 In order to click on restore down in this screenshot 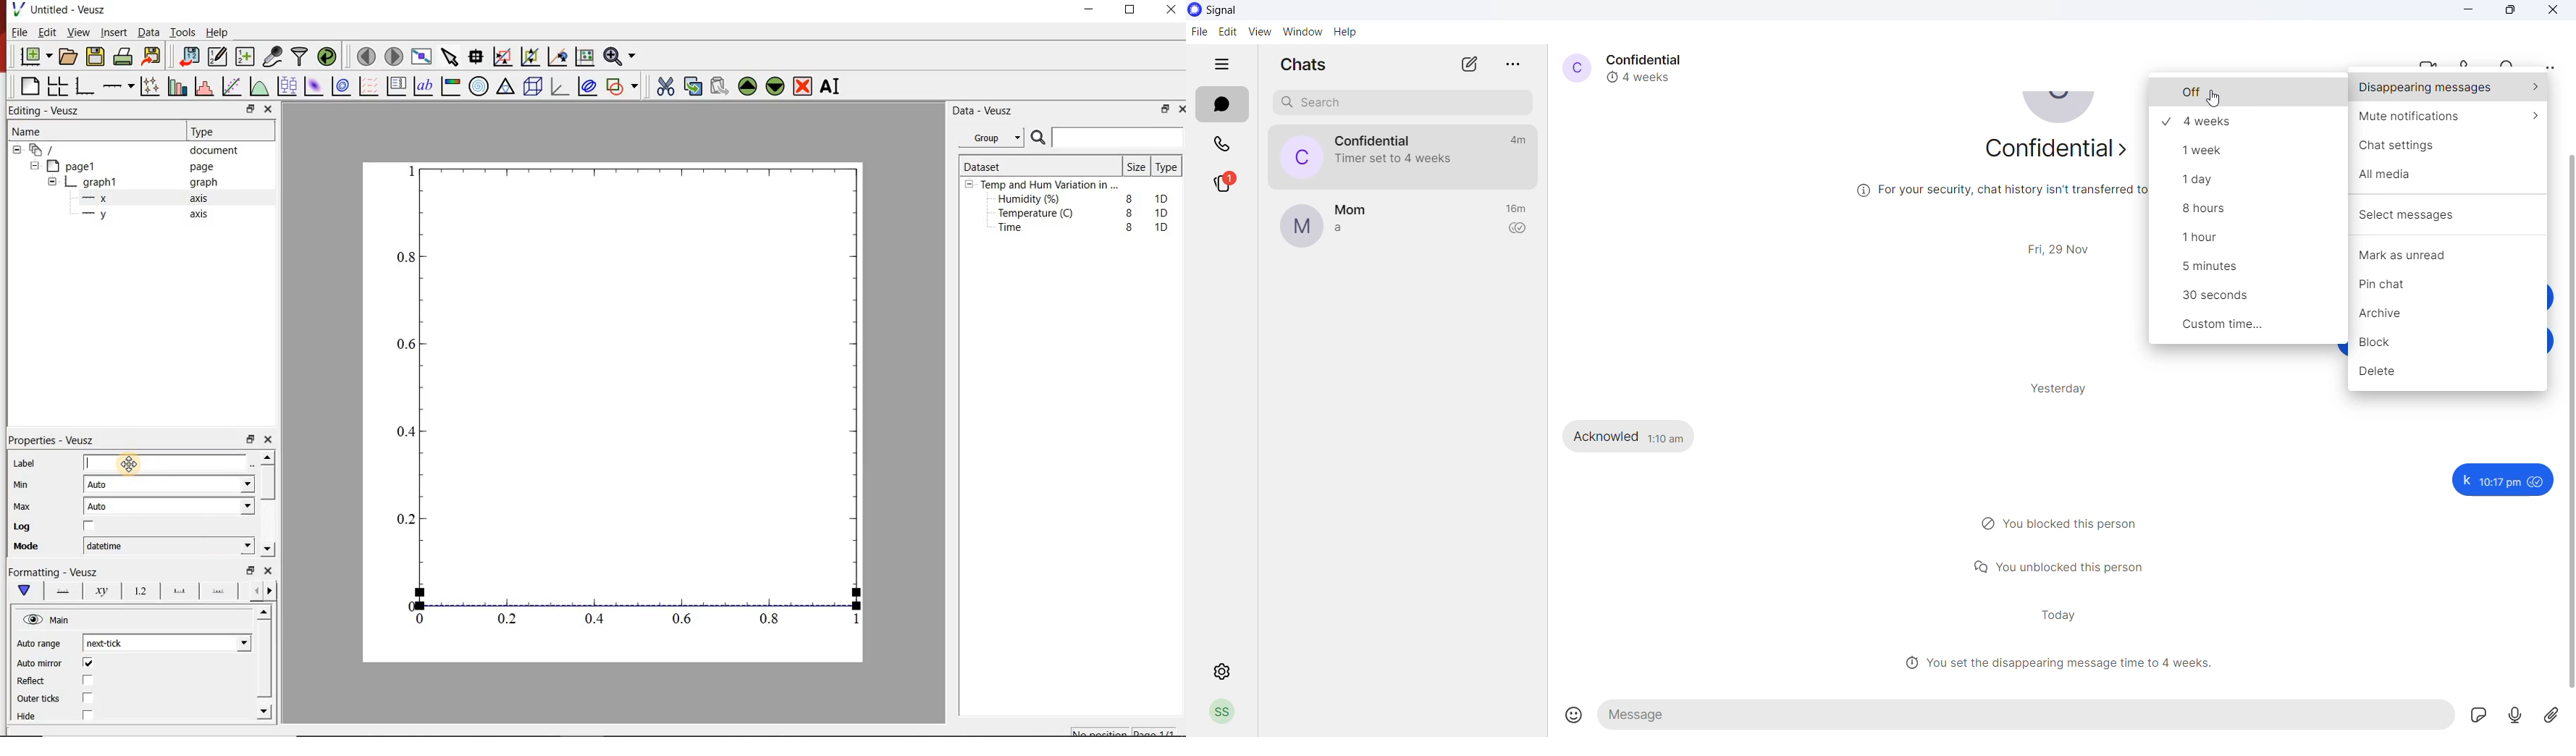, I will do `click(249, 440)`.